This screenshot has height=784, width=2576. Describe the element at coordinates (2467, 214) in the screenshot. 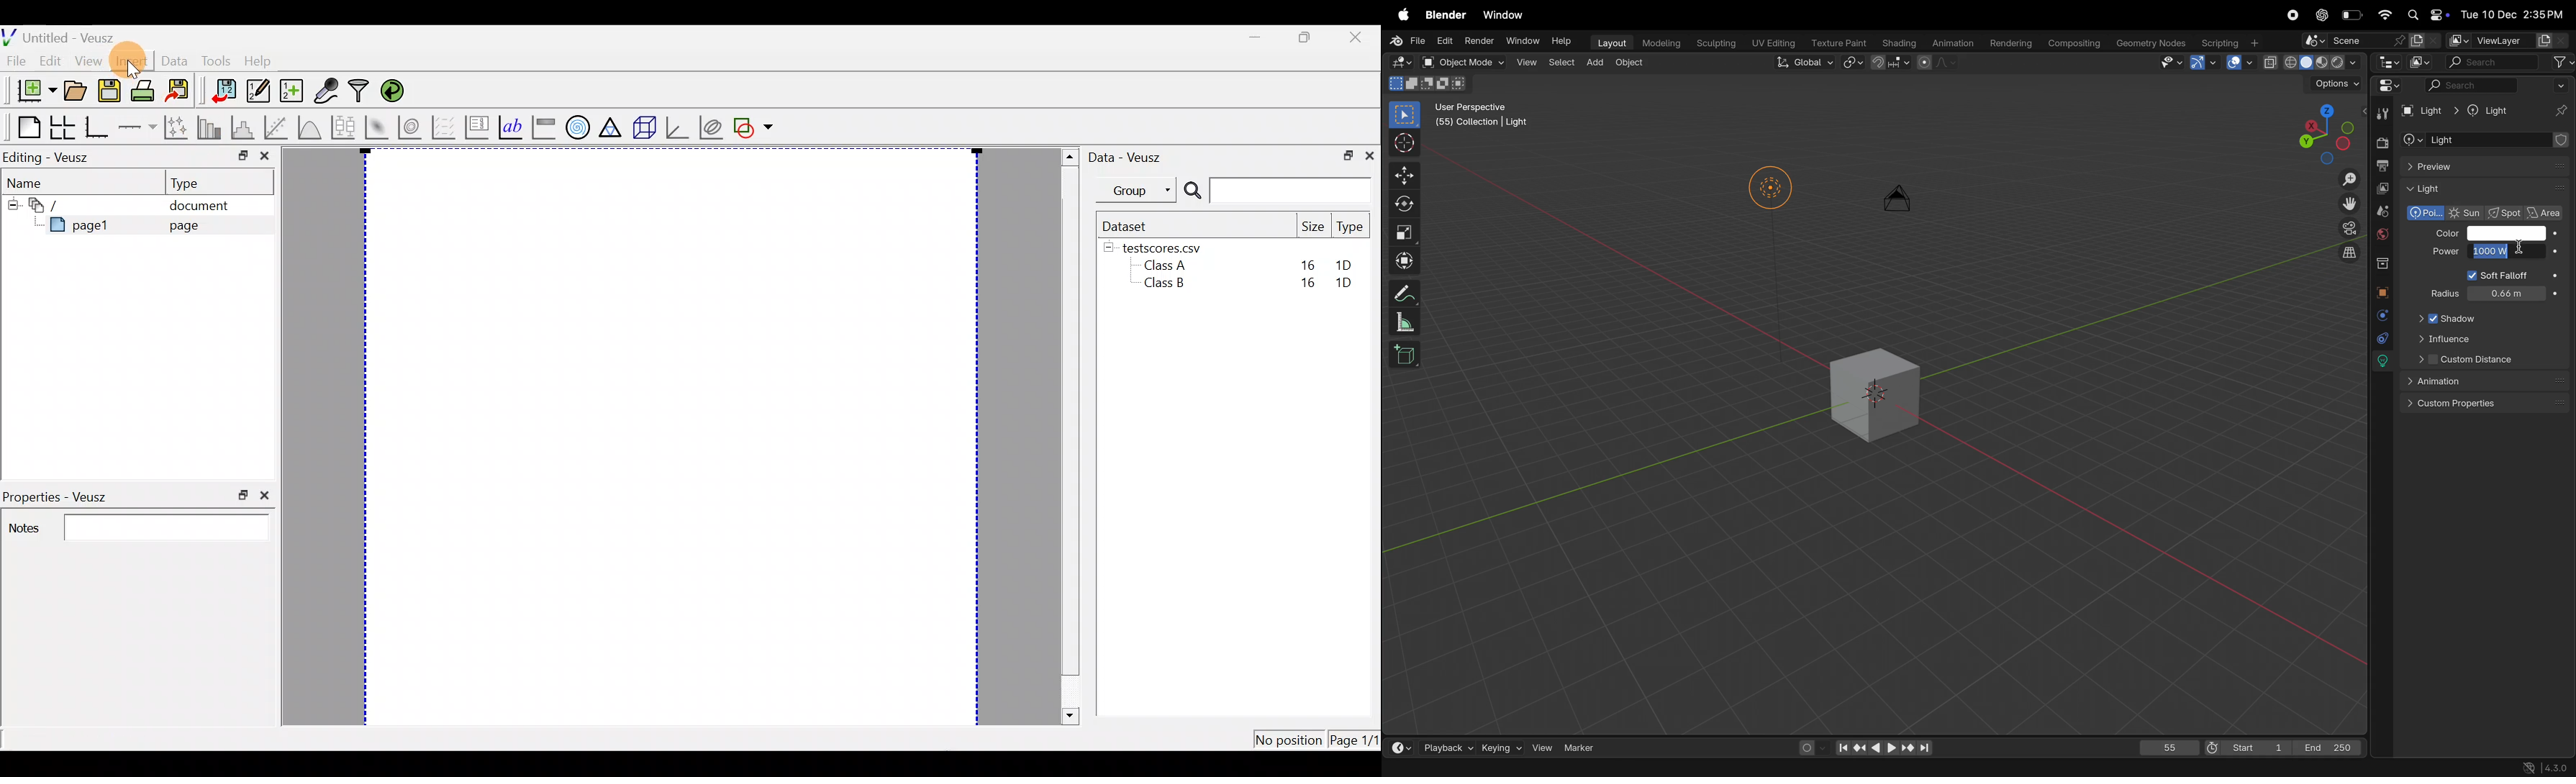

I see `Sun` at that location.